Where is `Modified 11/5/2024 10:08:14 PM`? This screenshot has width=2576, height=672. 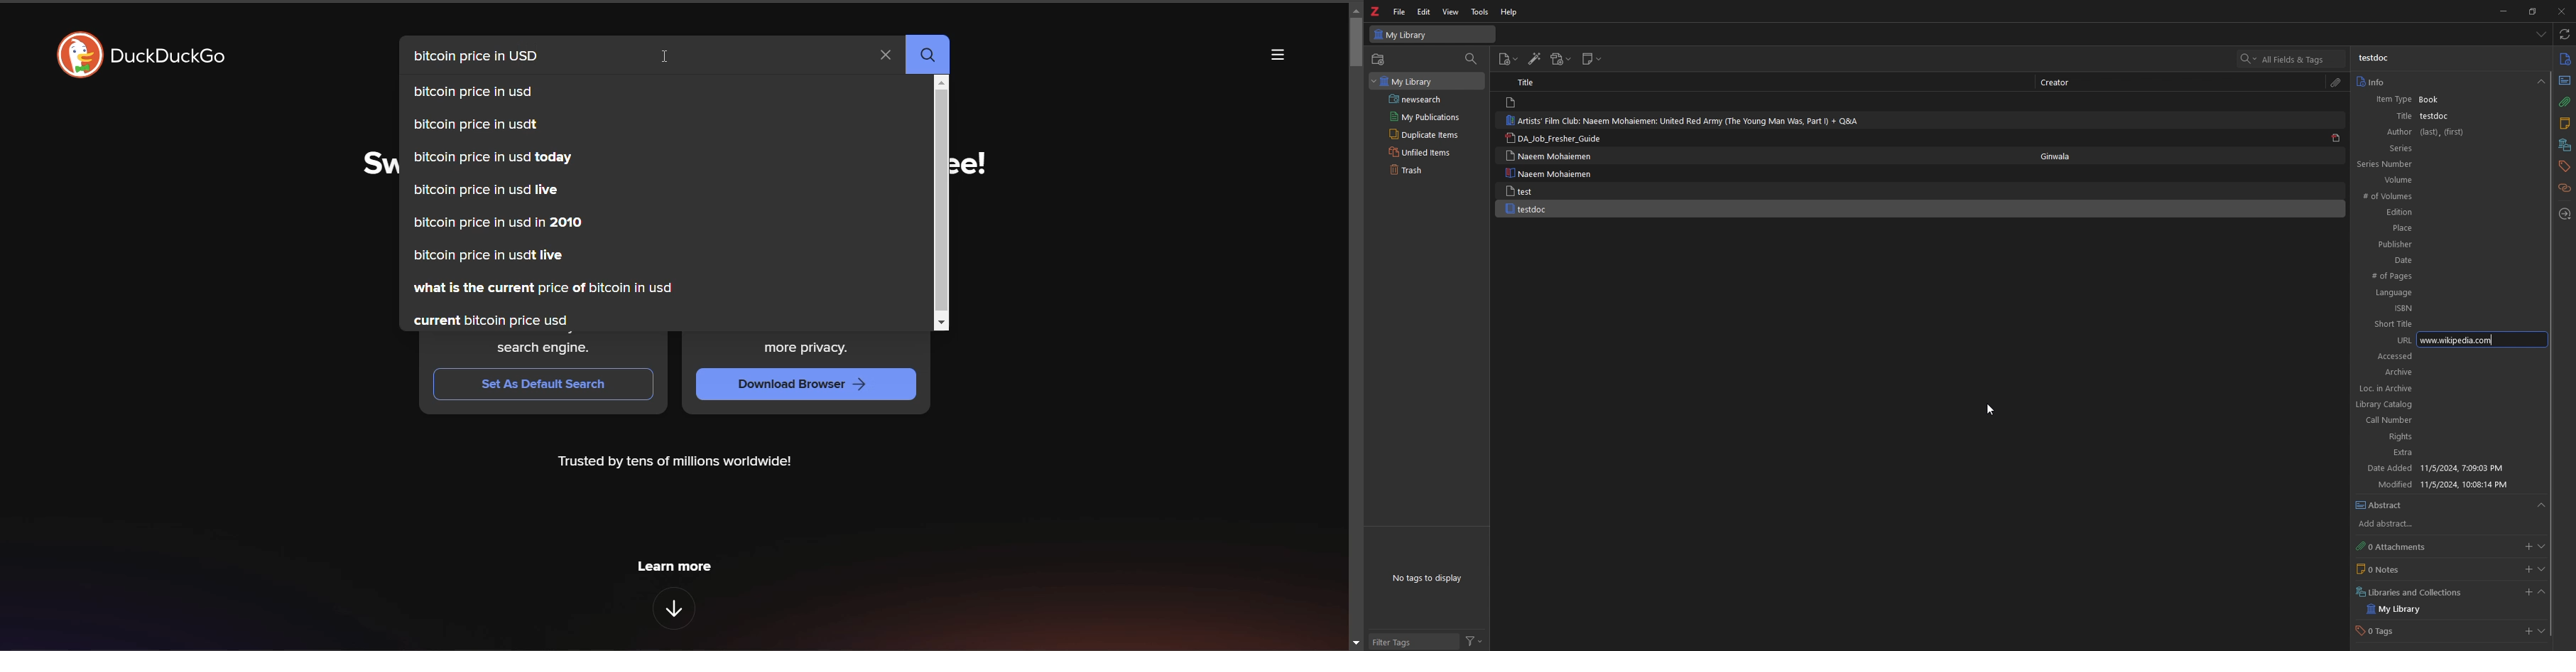 Modified 11/5/2024 10:08:14 PM is located at coordinates (2449, 485).